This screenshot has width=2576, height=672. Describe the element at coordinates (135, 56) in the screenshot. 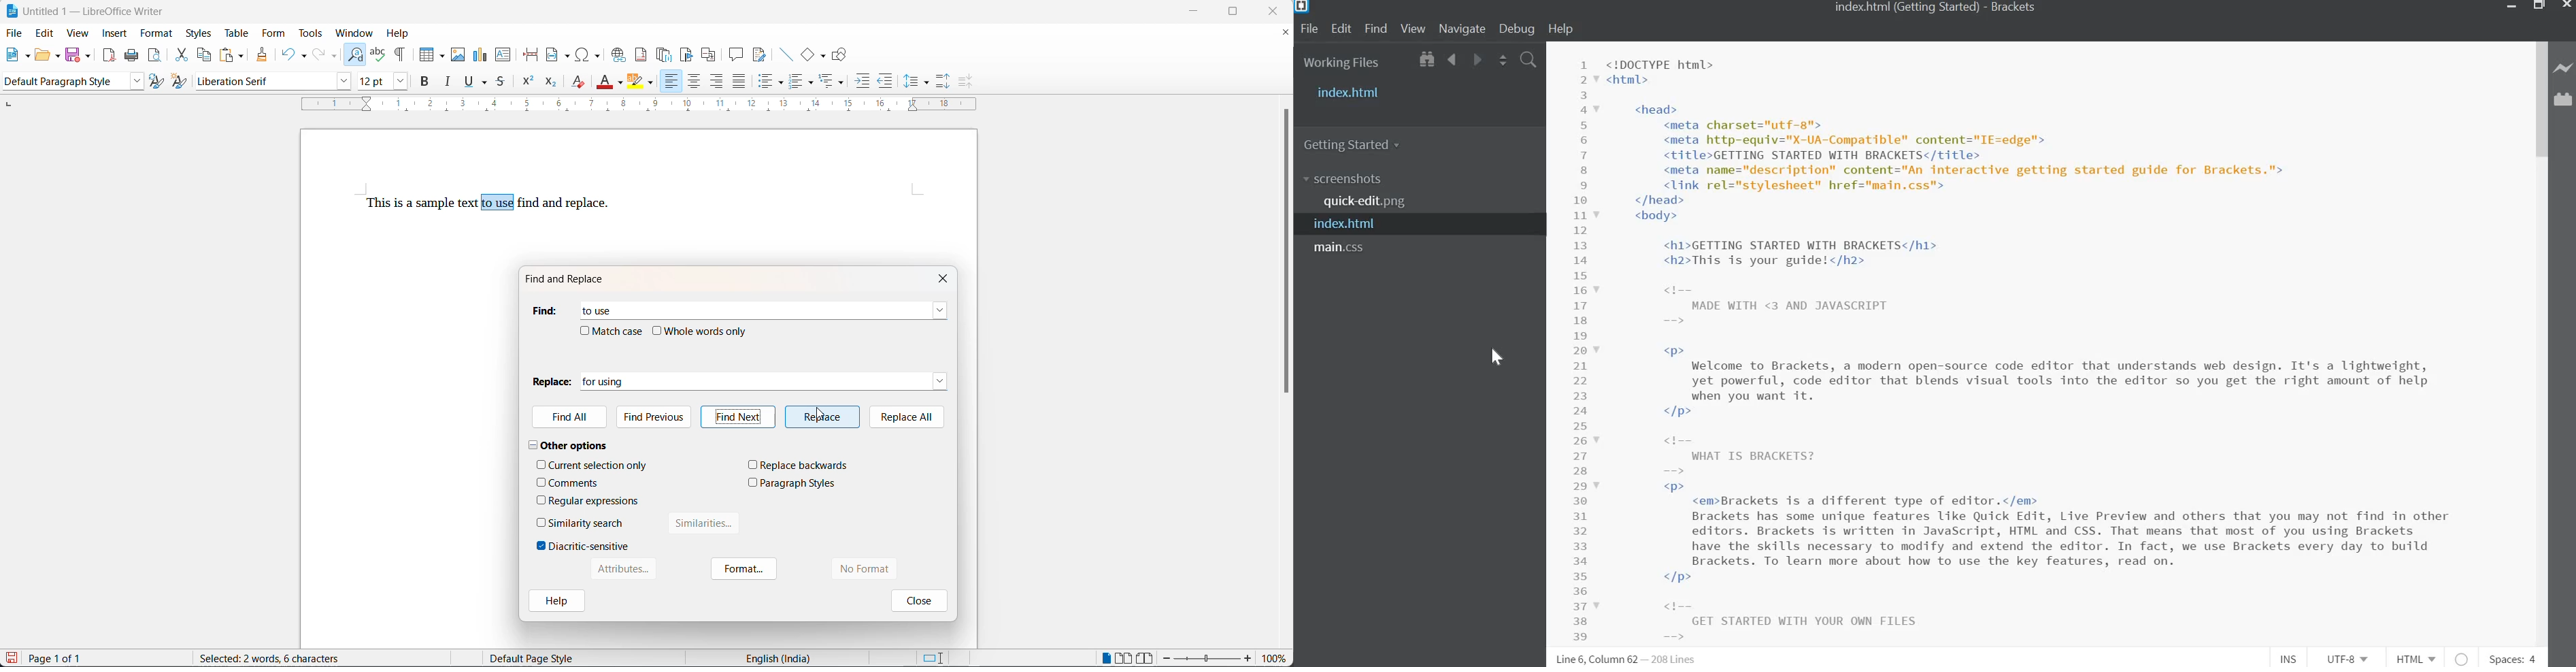

I see `print` at that location.